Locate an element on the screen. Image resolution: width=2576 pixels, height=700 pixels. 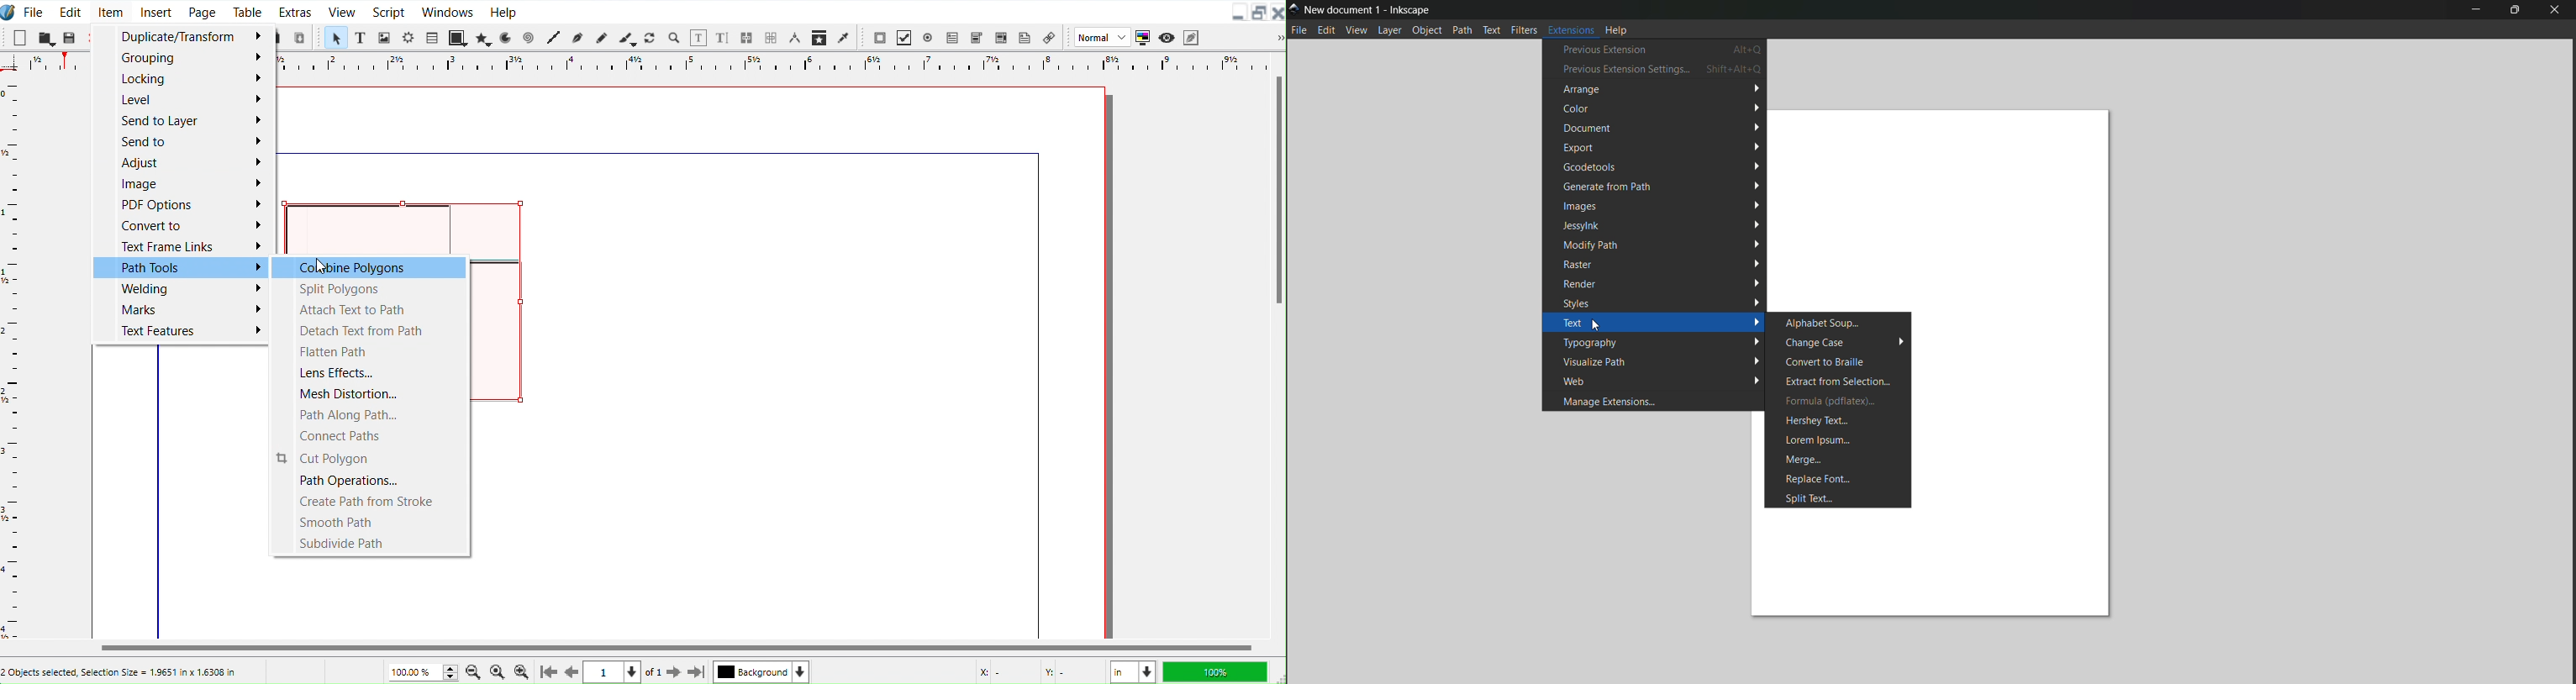
Select current page is located at coordinates (614, 672).